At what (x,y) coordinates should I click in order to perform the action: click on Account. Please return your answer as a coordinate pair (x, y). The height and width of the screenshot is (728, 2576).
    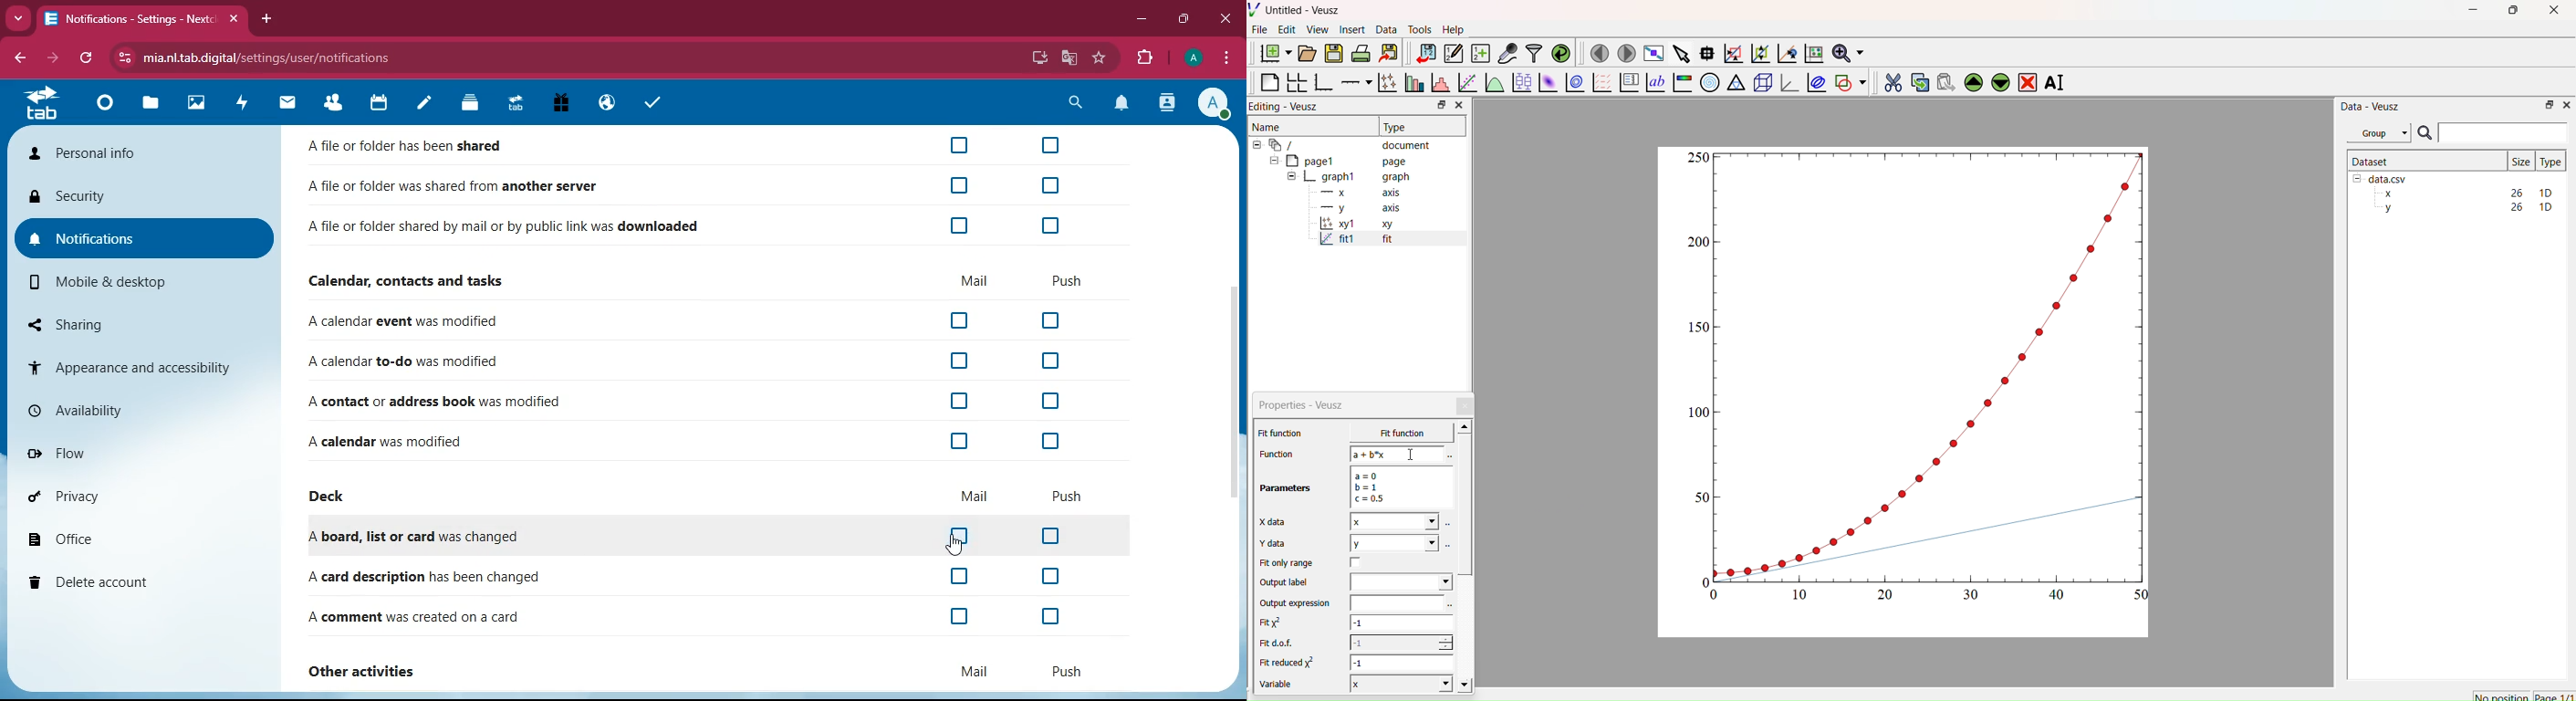
    Looking at the image, I should click on (1212, 102).